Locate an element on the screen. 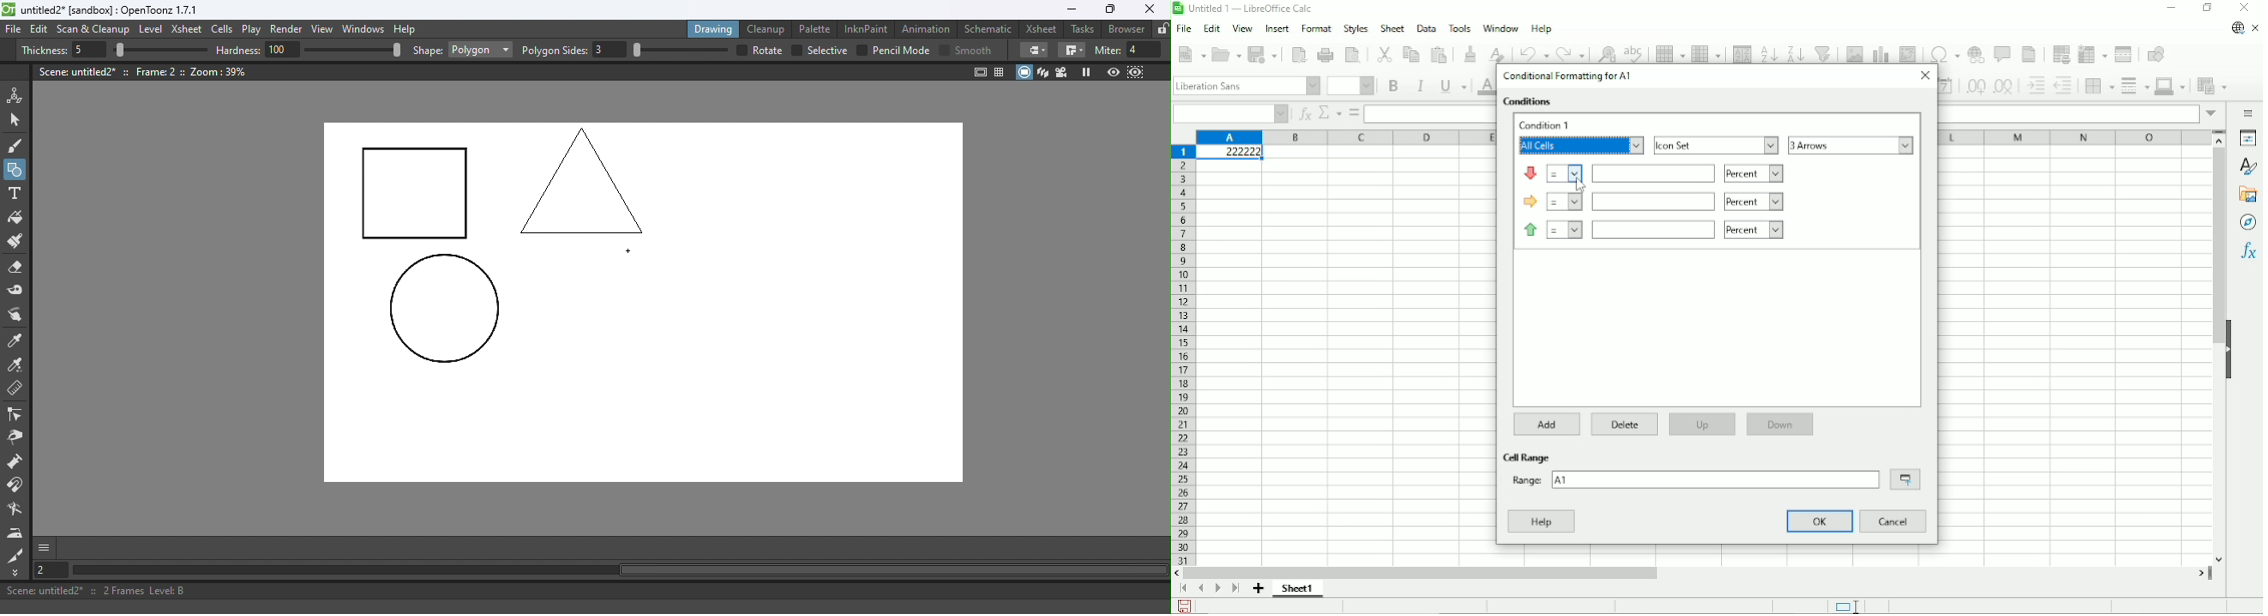 The width and height of the screenshot is (2268, 616). Spell check is located at coordinates (1635, 50).